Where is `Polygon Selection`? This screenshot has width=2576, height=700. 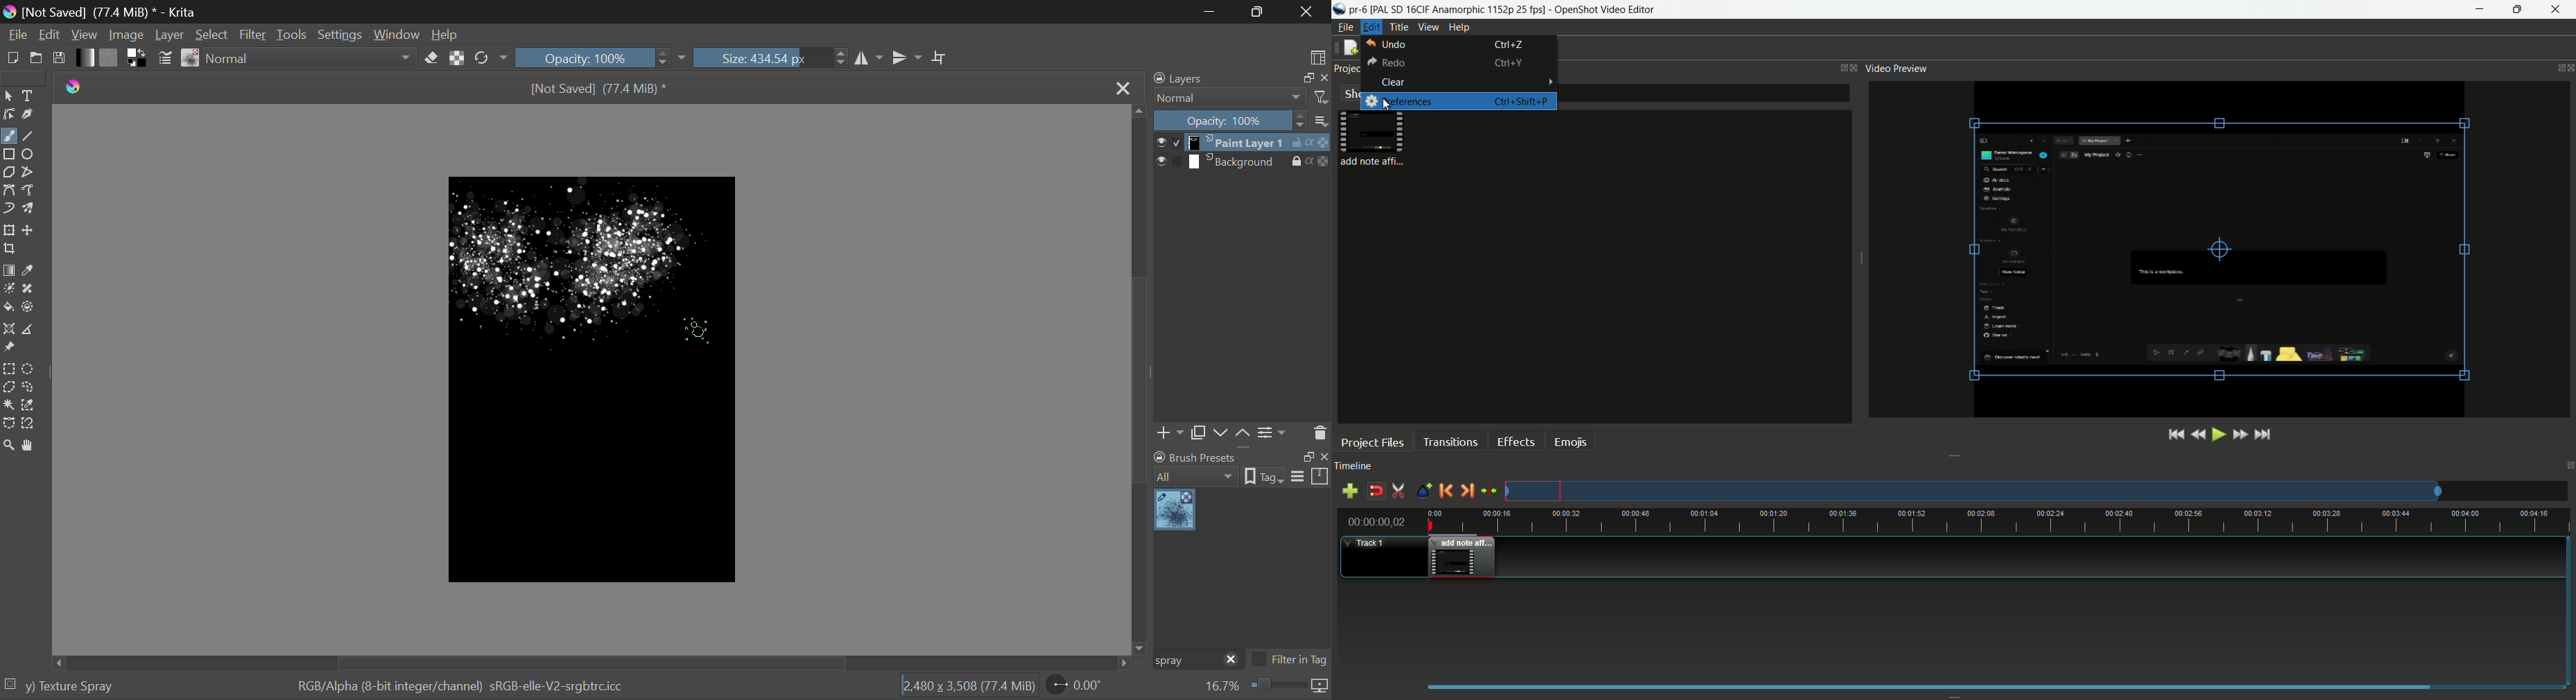 Polygon Selection is located at coordinates (9, 386).